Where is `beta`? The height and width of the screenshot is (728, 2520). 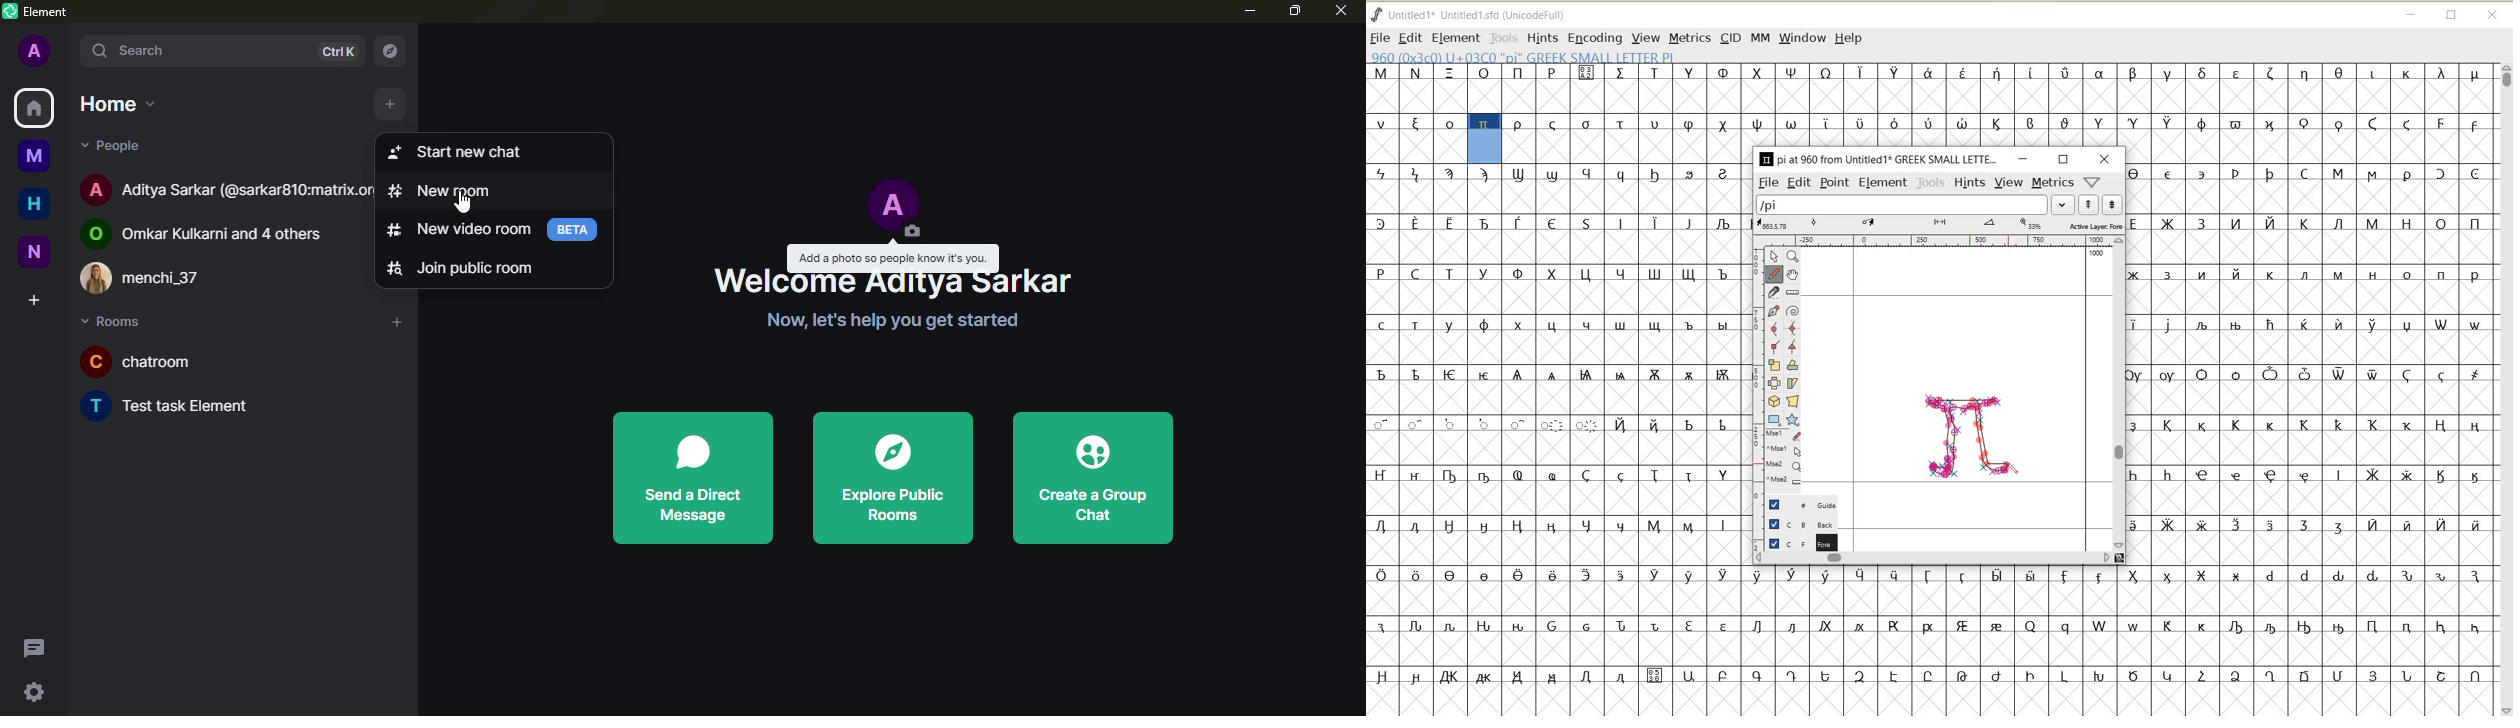 beta is located at coordinates (572, 229).